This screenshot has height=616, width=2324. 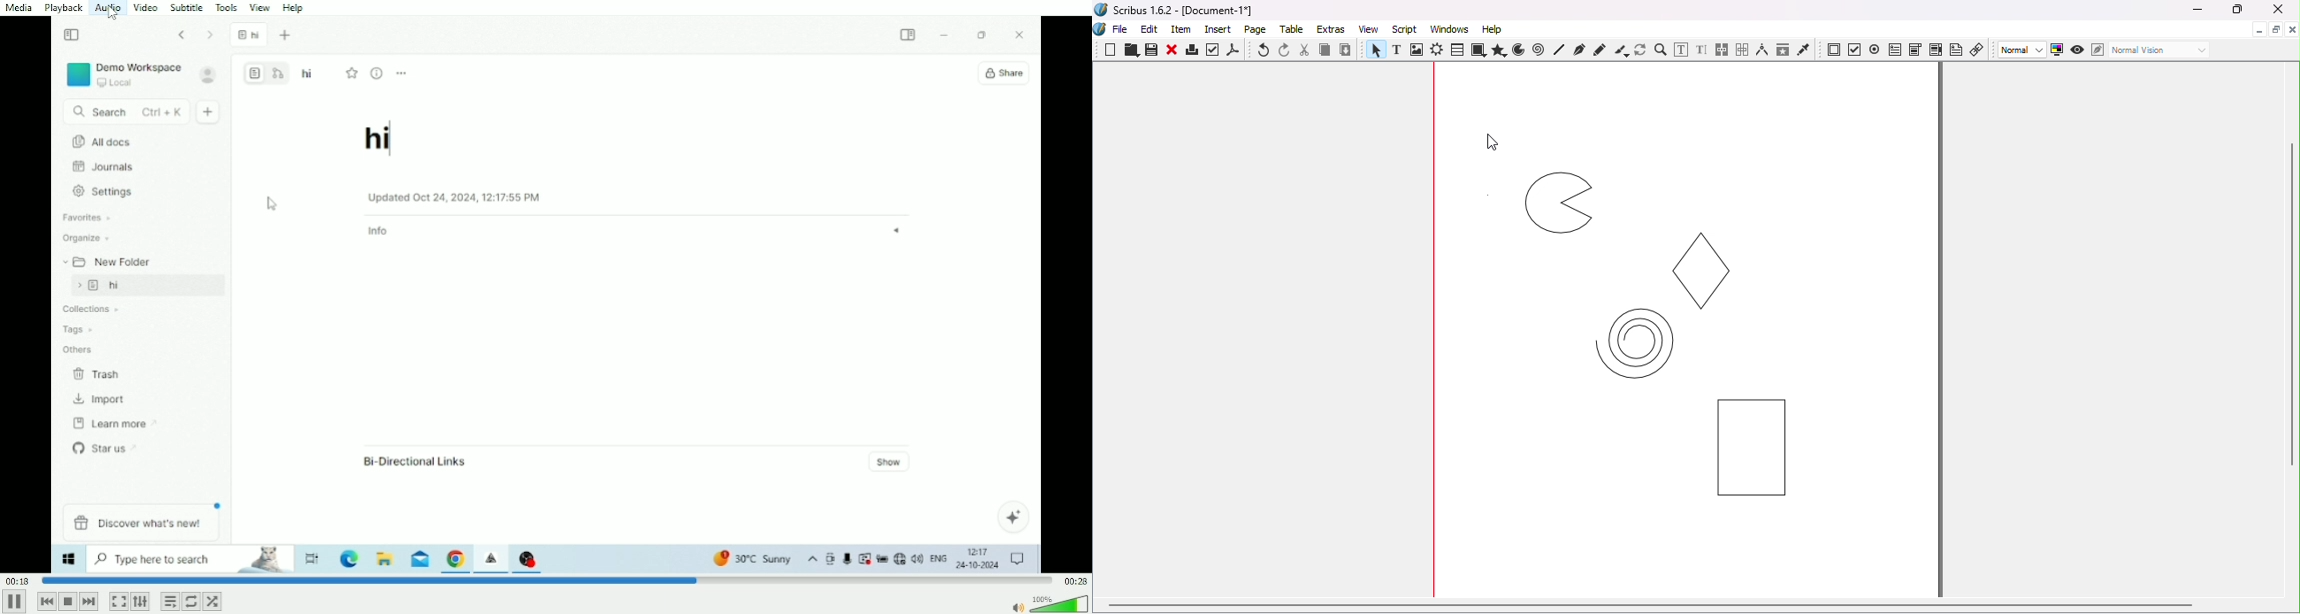 I want to click on Select image preview quality, so click(x=2024, y=50).